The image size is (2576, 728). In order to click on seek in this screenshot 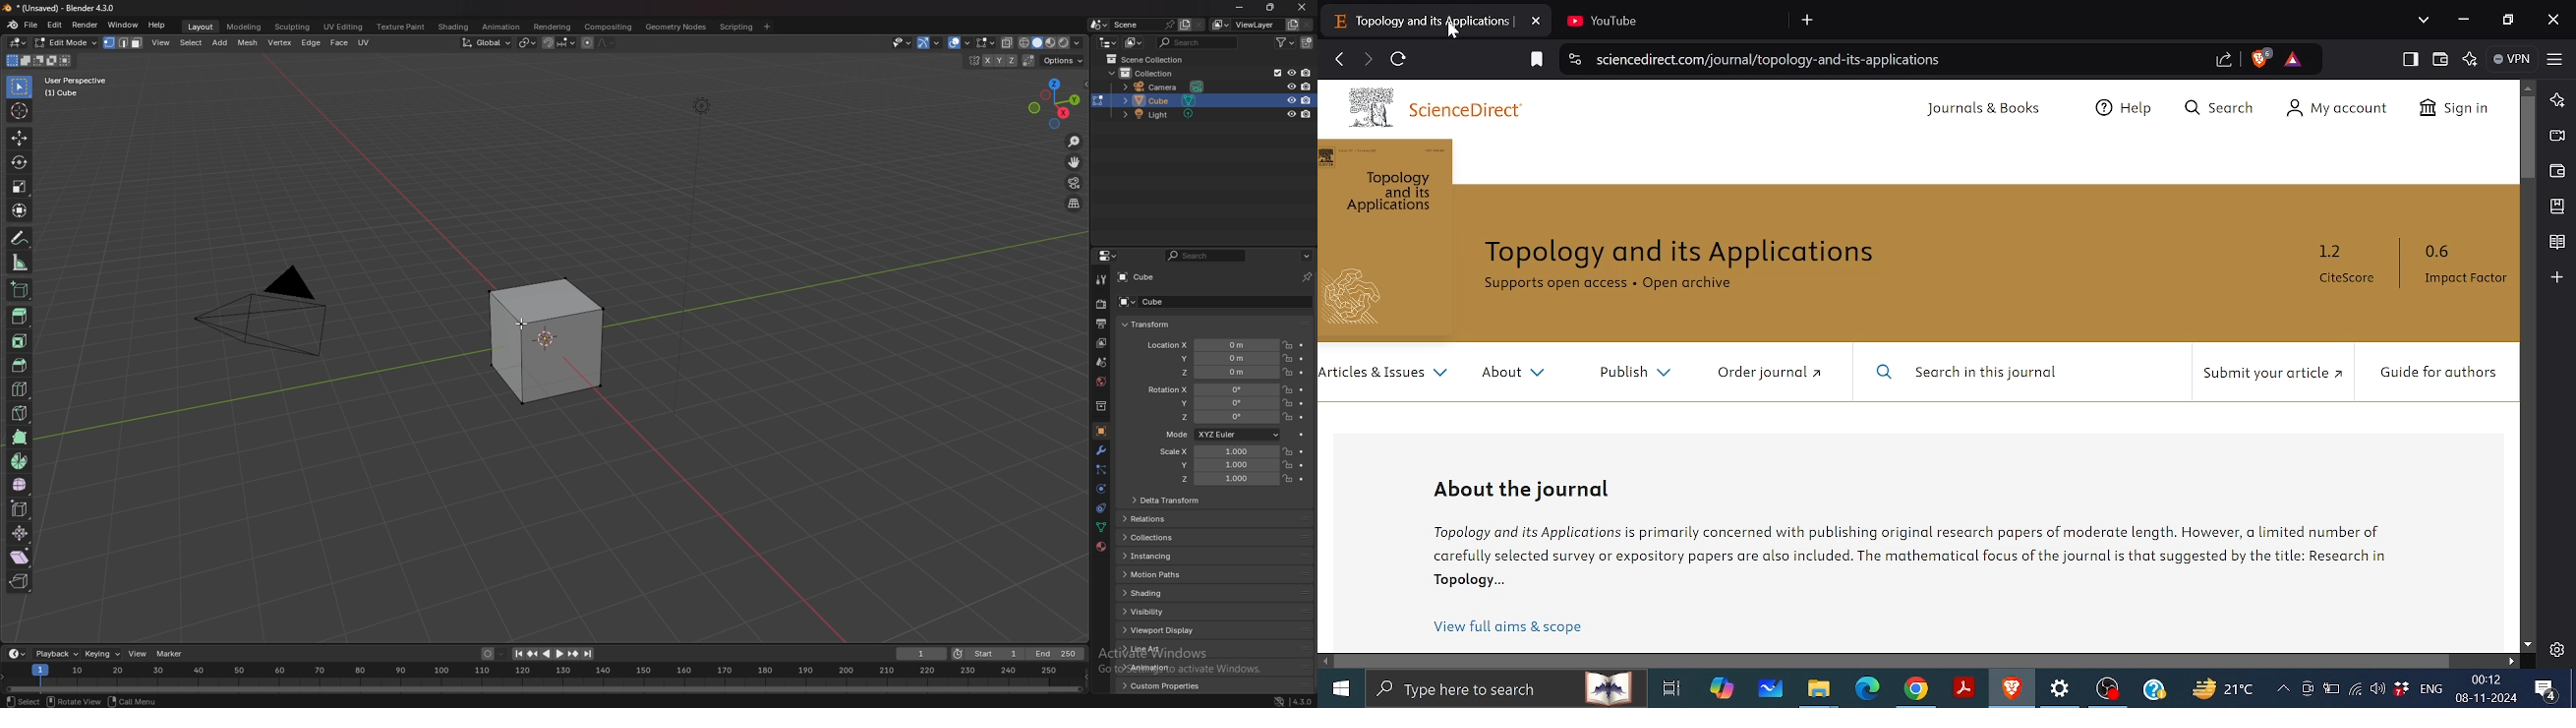, I will do `click(547, 678)`.